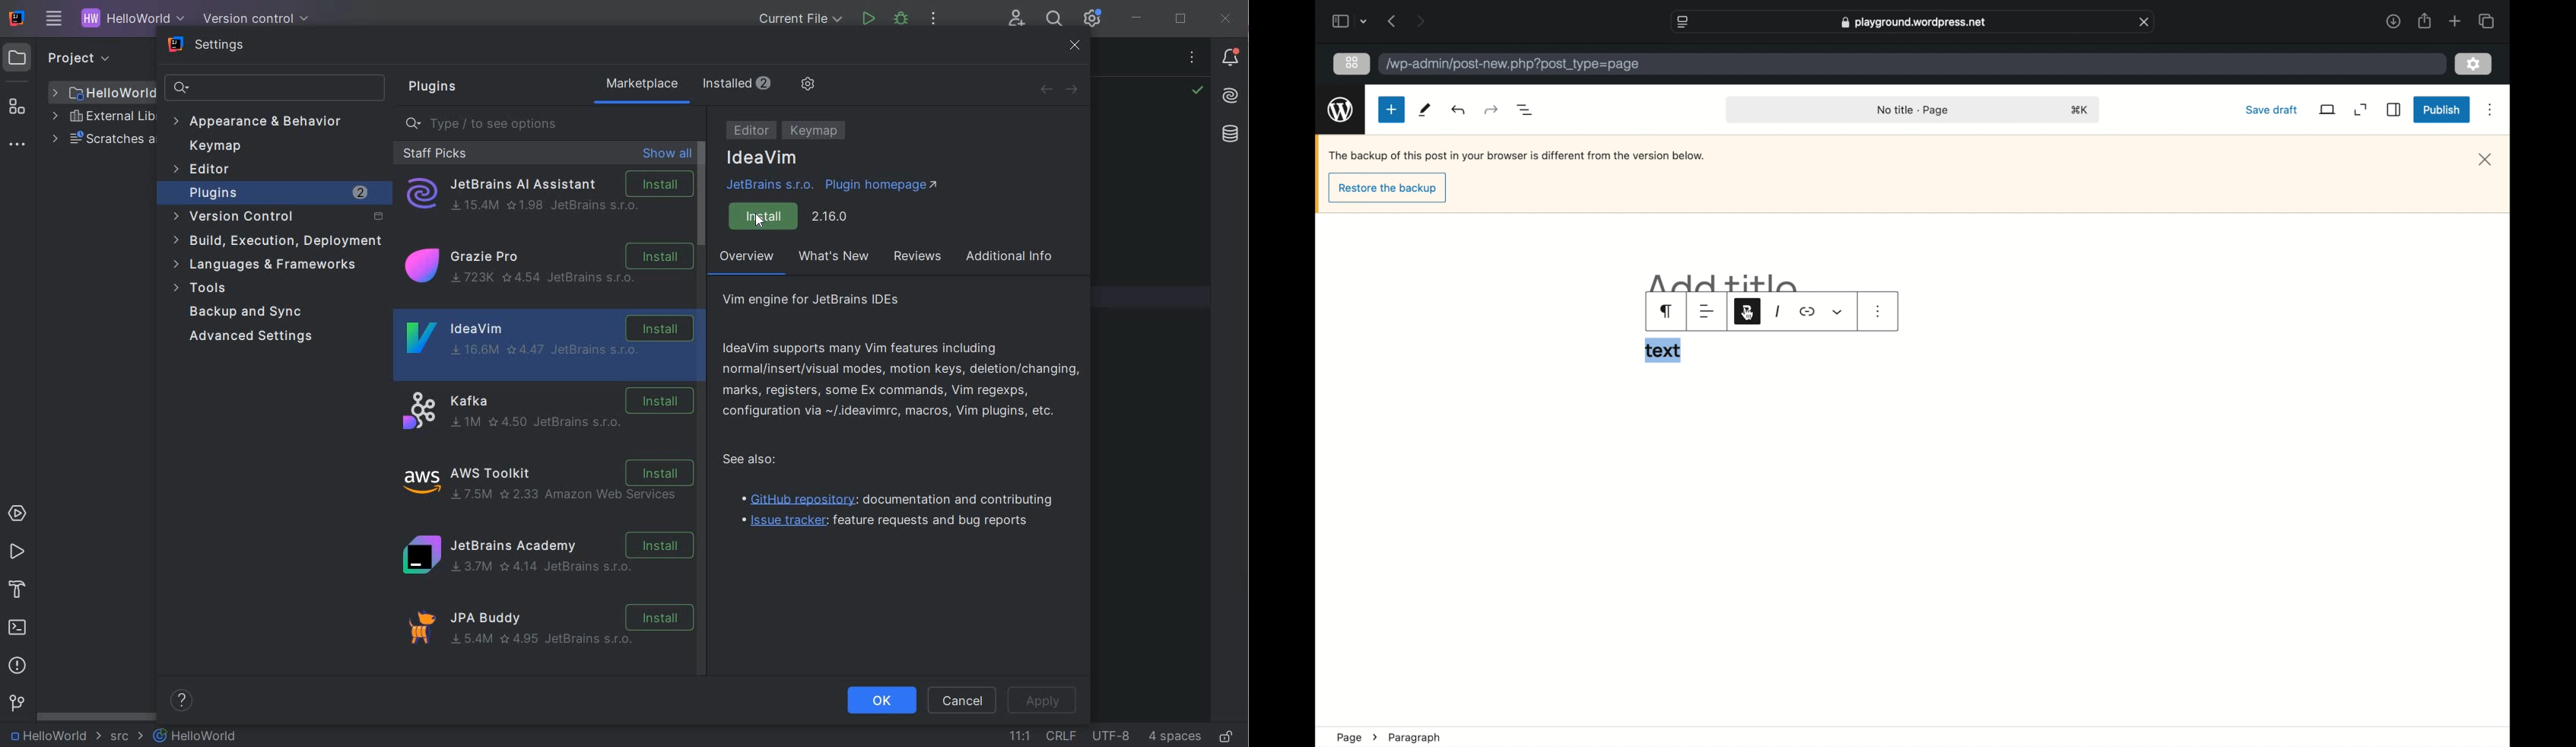  I want to click on wordpress, so click(1340, 109).